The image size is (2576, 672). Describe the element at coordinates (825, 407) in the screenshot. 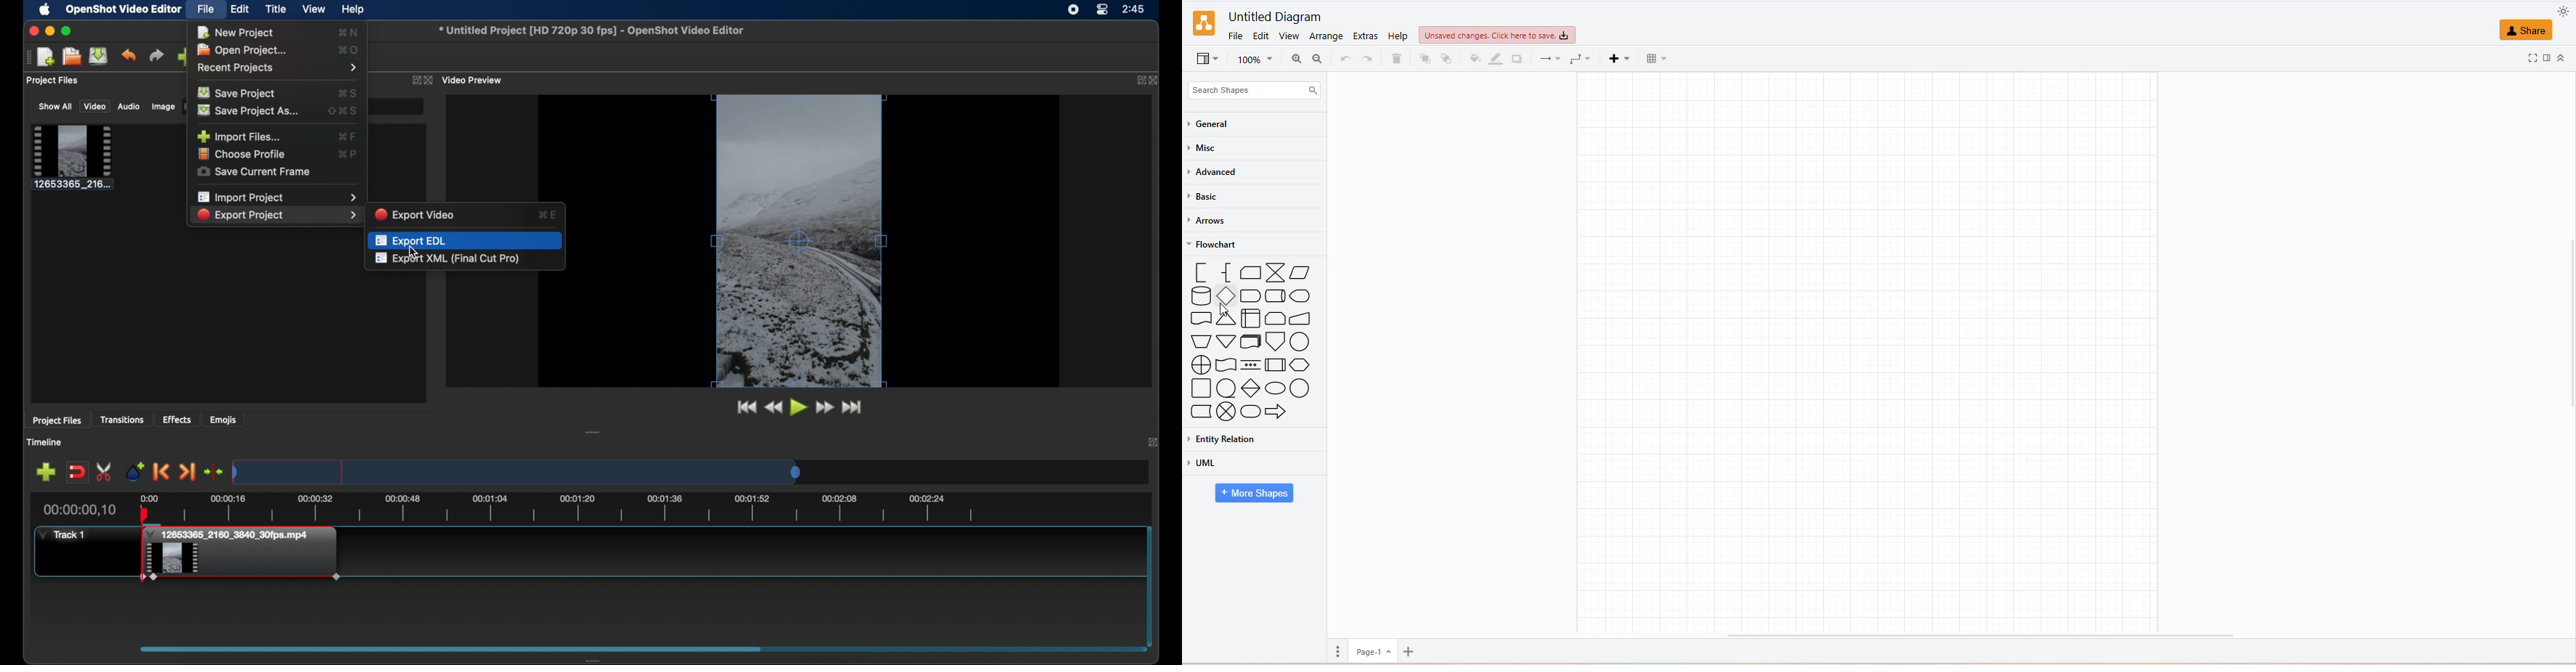

I see `fast forward` at that location.